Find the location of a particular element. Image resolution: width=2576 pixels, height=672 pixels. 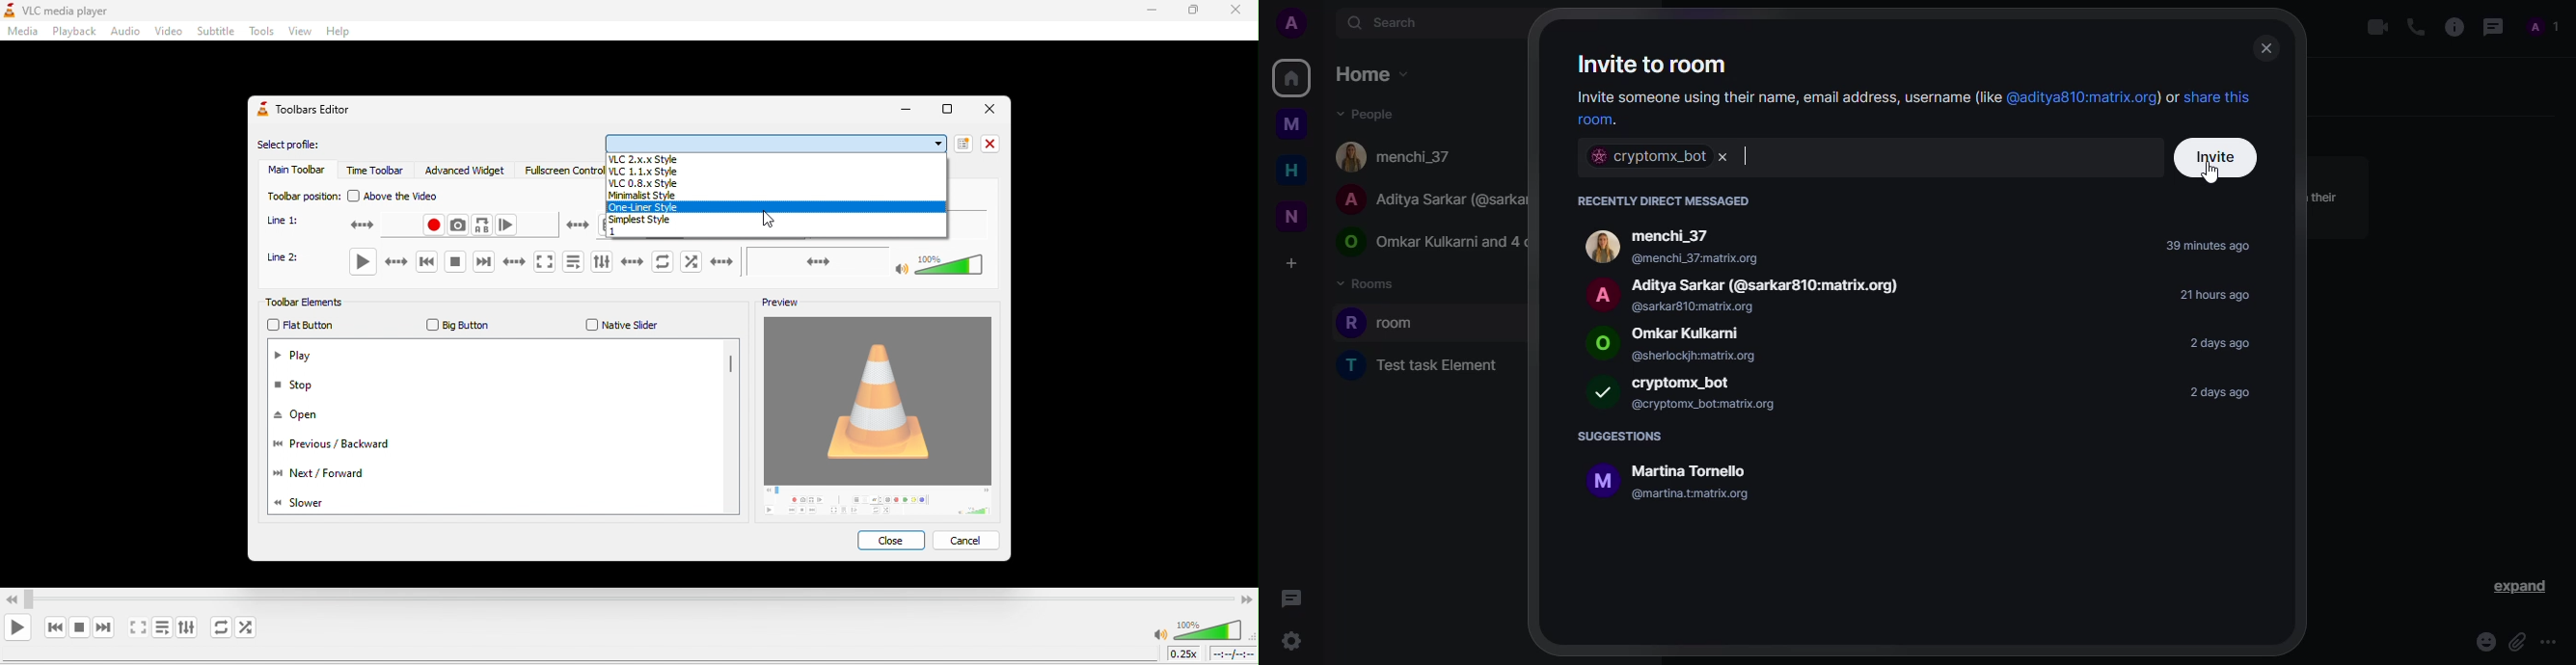

Invite someone using their name, email address, username(like @aditya810:matrix.org) or share this room. is located at coordinates (1908, 106).